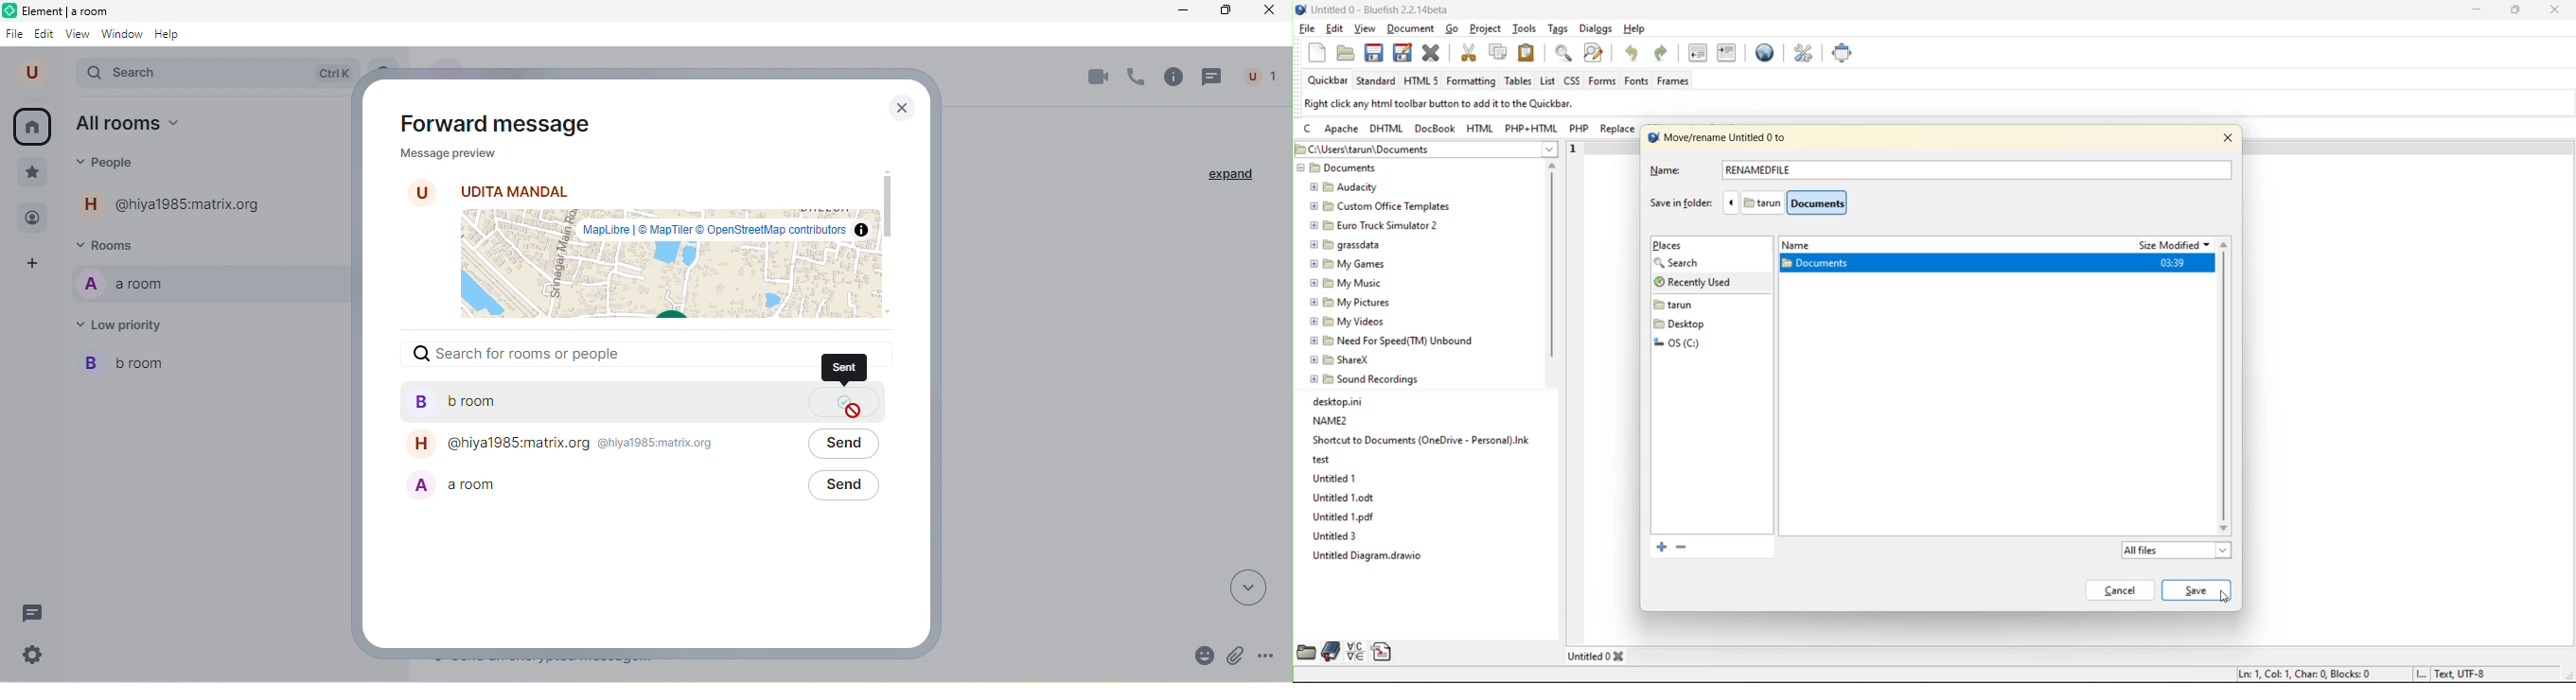 The height and width of the screenshot is (700, 2576). I want to click on edit preferences, so click(1802, 53).